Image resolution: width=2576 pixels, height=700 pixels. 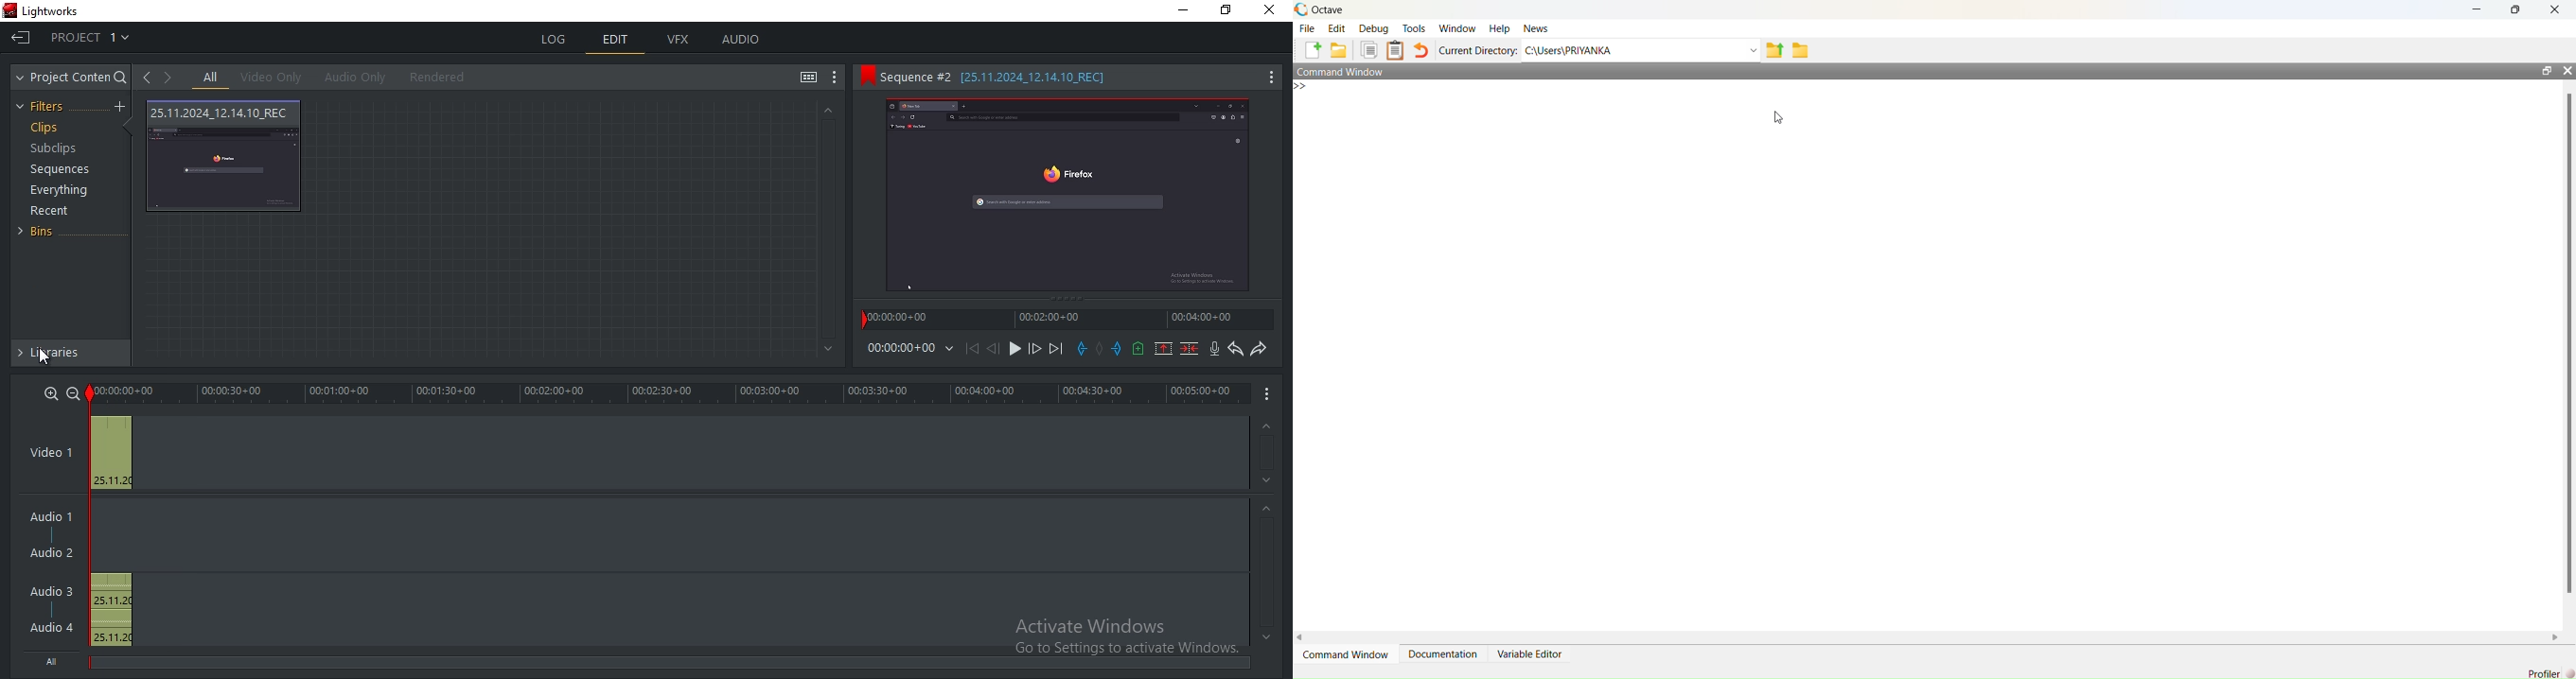 What do you see at coordinates (741, 40) in the screenshot?
I see `audio` at bounding box center [741, 40].